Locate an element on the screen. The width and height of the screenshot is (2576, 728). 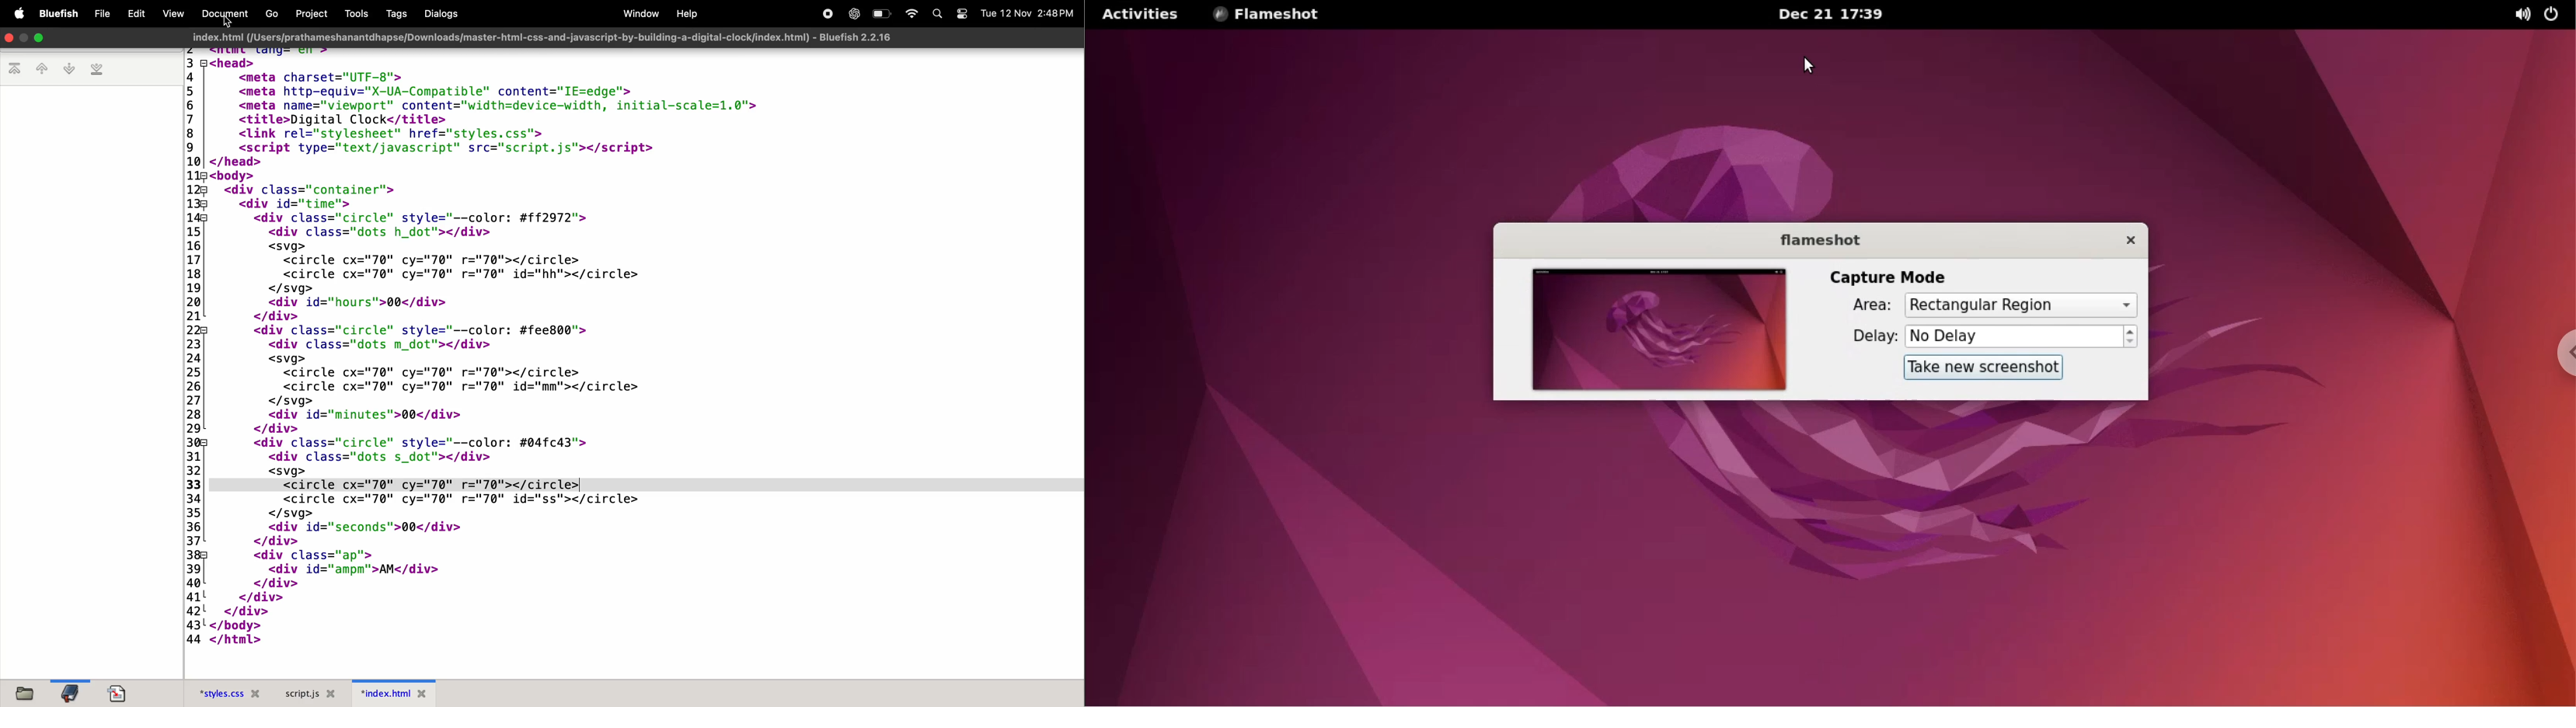
file is located at coordinates (27, 692).